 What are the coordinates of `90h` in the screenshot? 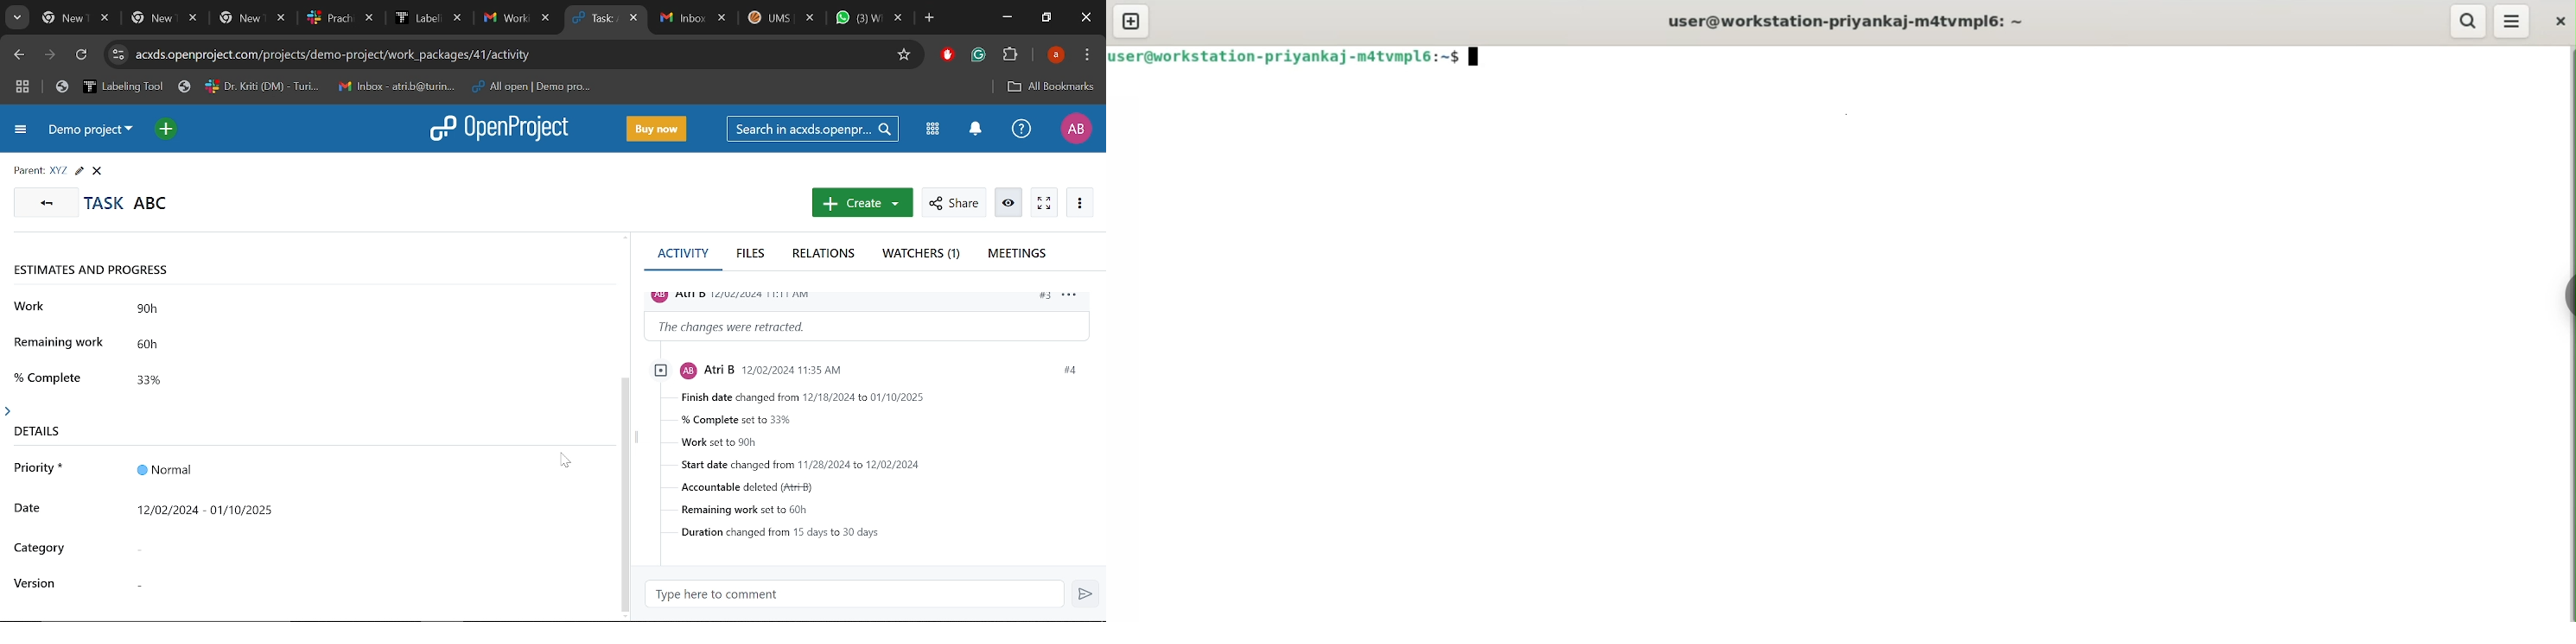 It's located at (175, 311).